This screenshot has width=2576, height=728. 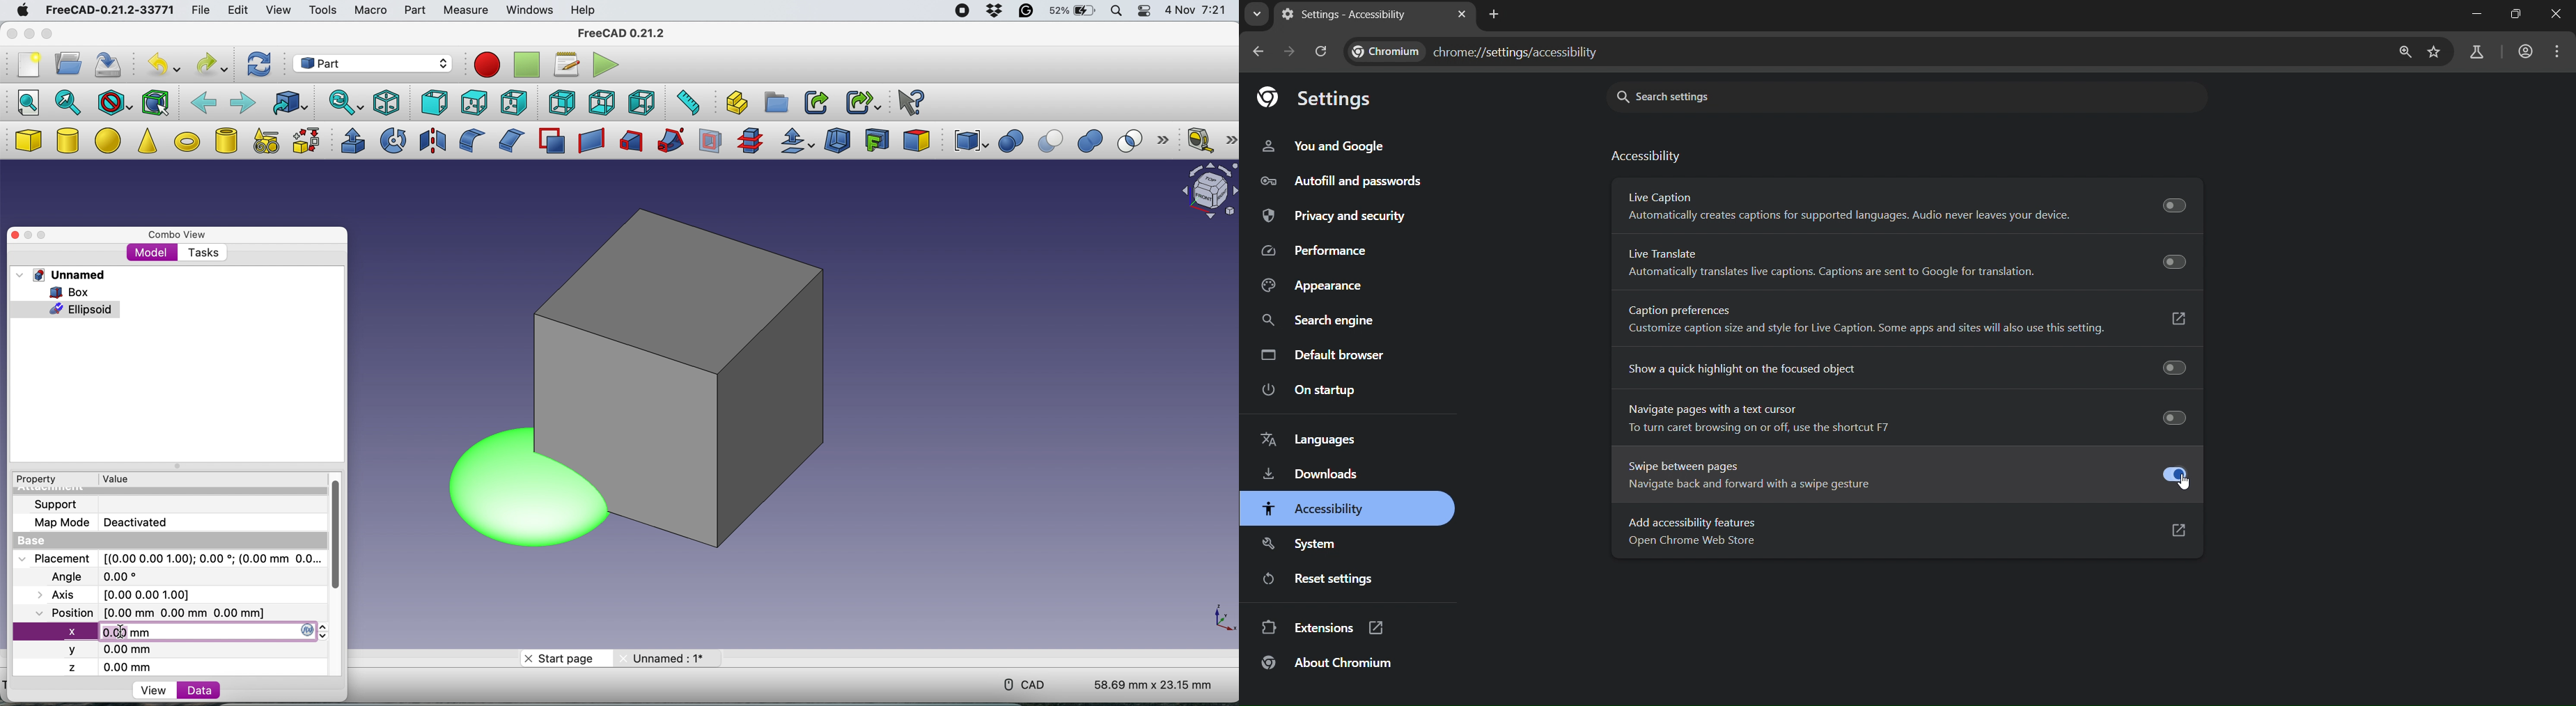 What do you see at coordinates (225, 140) in the screenshot?
I see `create tube` at bounding box center [225, 140].